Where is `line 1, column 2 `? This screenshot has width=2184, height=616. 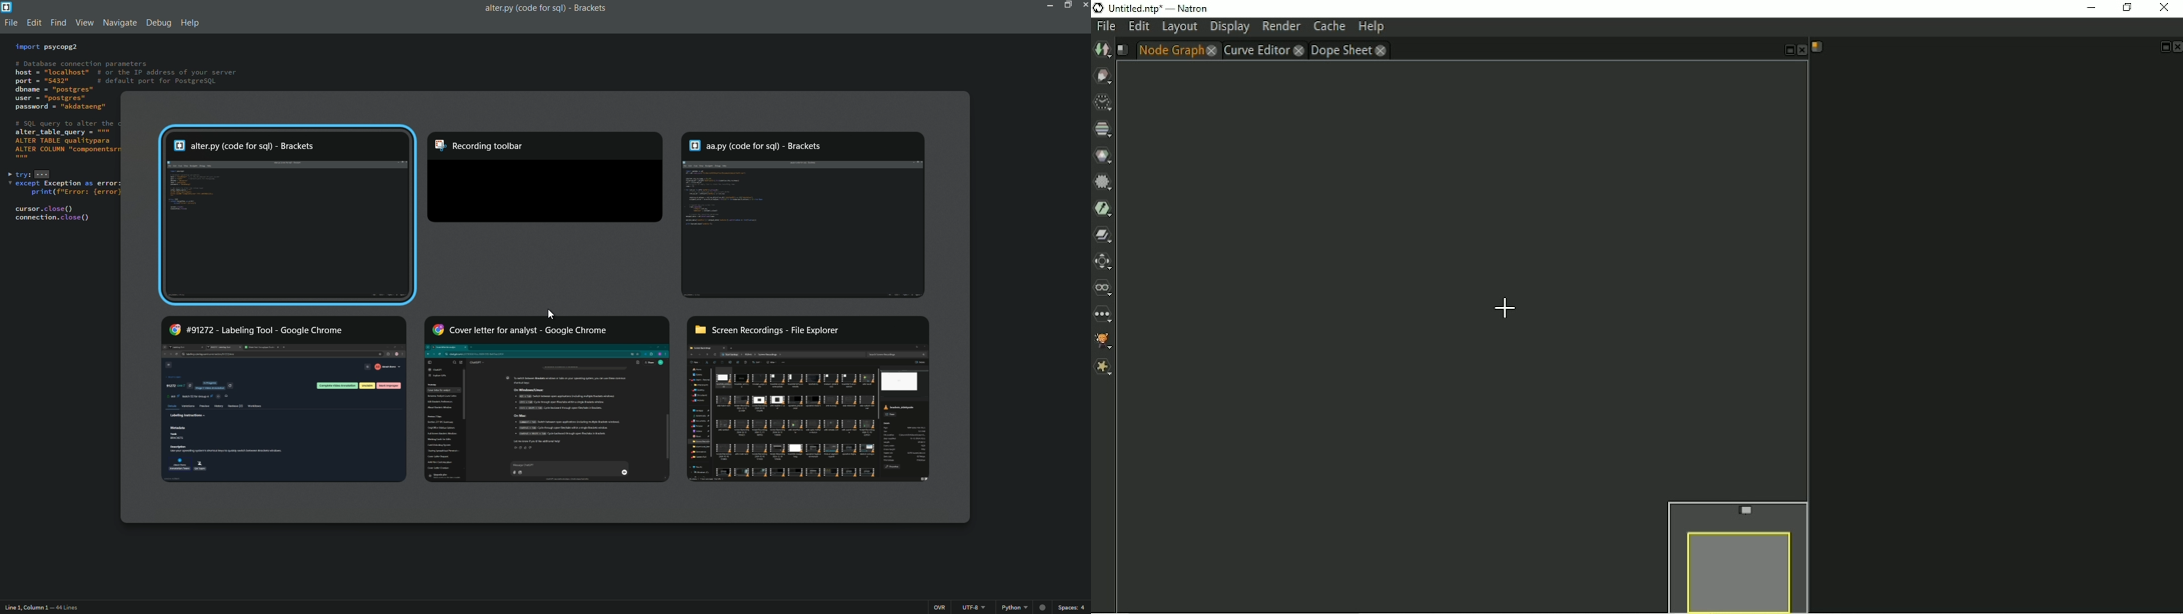 line 1, column 2  is located at coordinates (24, 609).